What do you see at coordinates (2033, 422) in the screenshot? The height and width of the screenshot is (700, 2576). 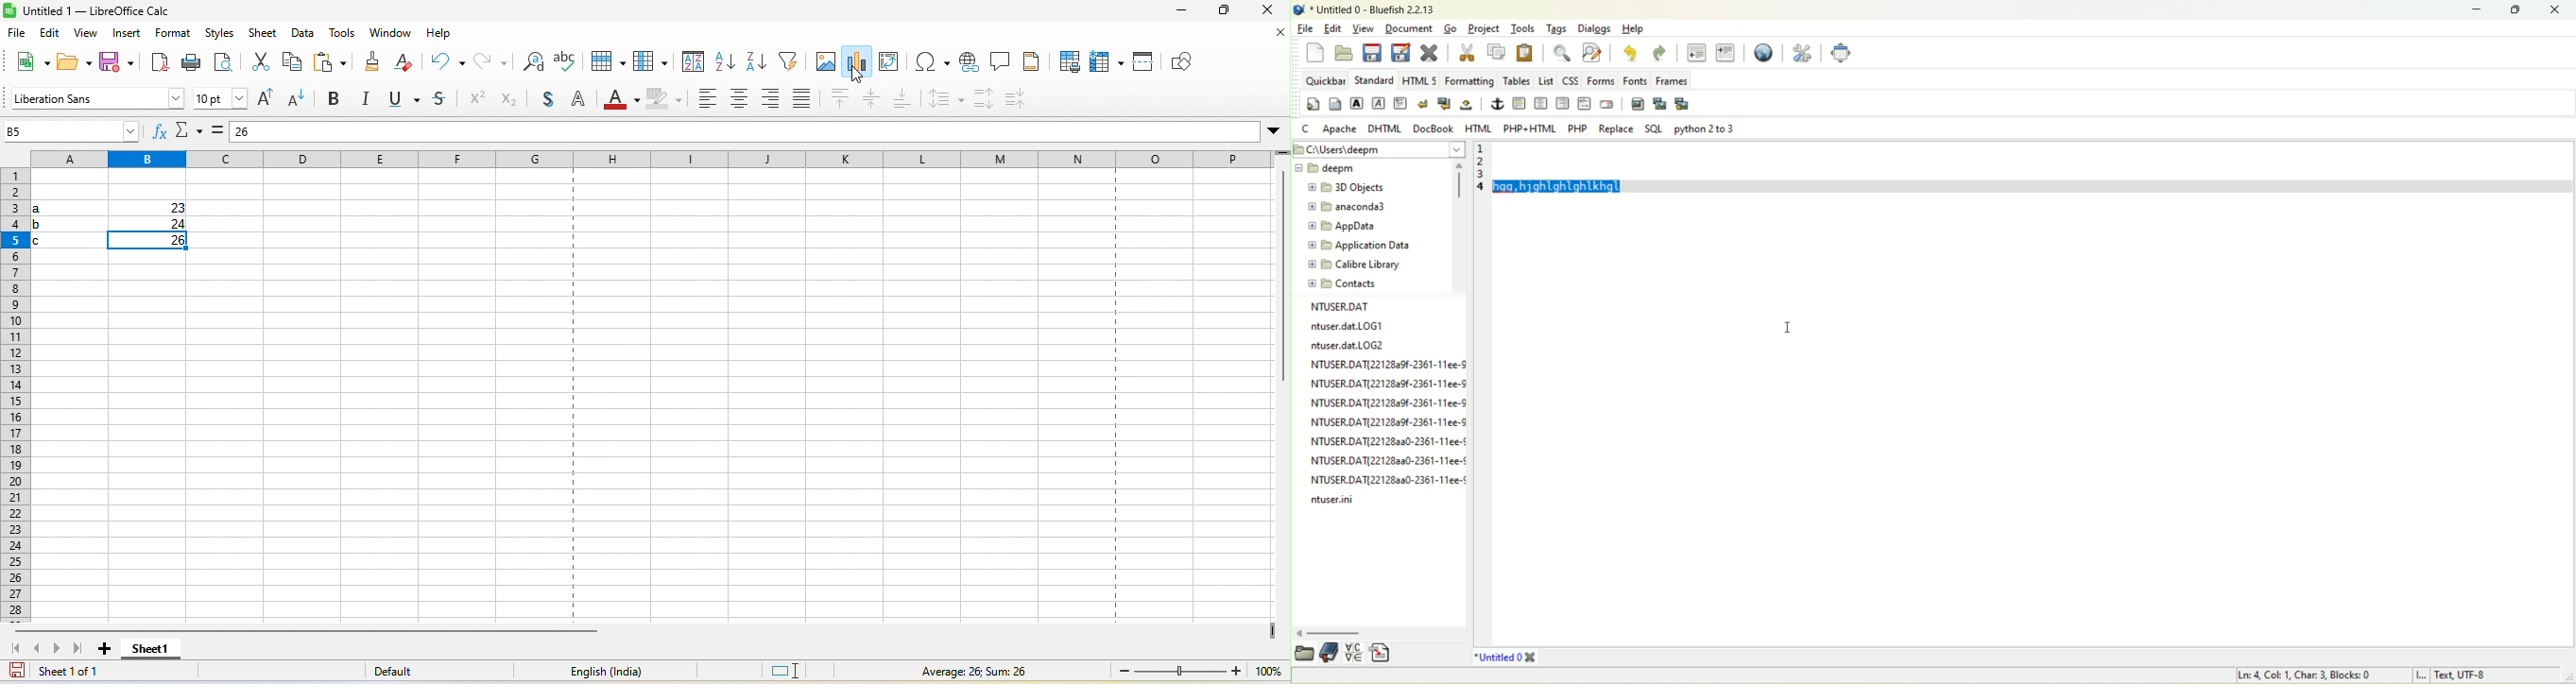 I see `editor` at bounding box center [2033, 422].